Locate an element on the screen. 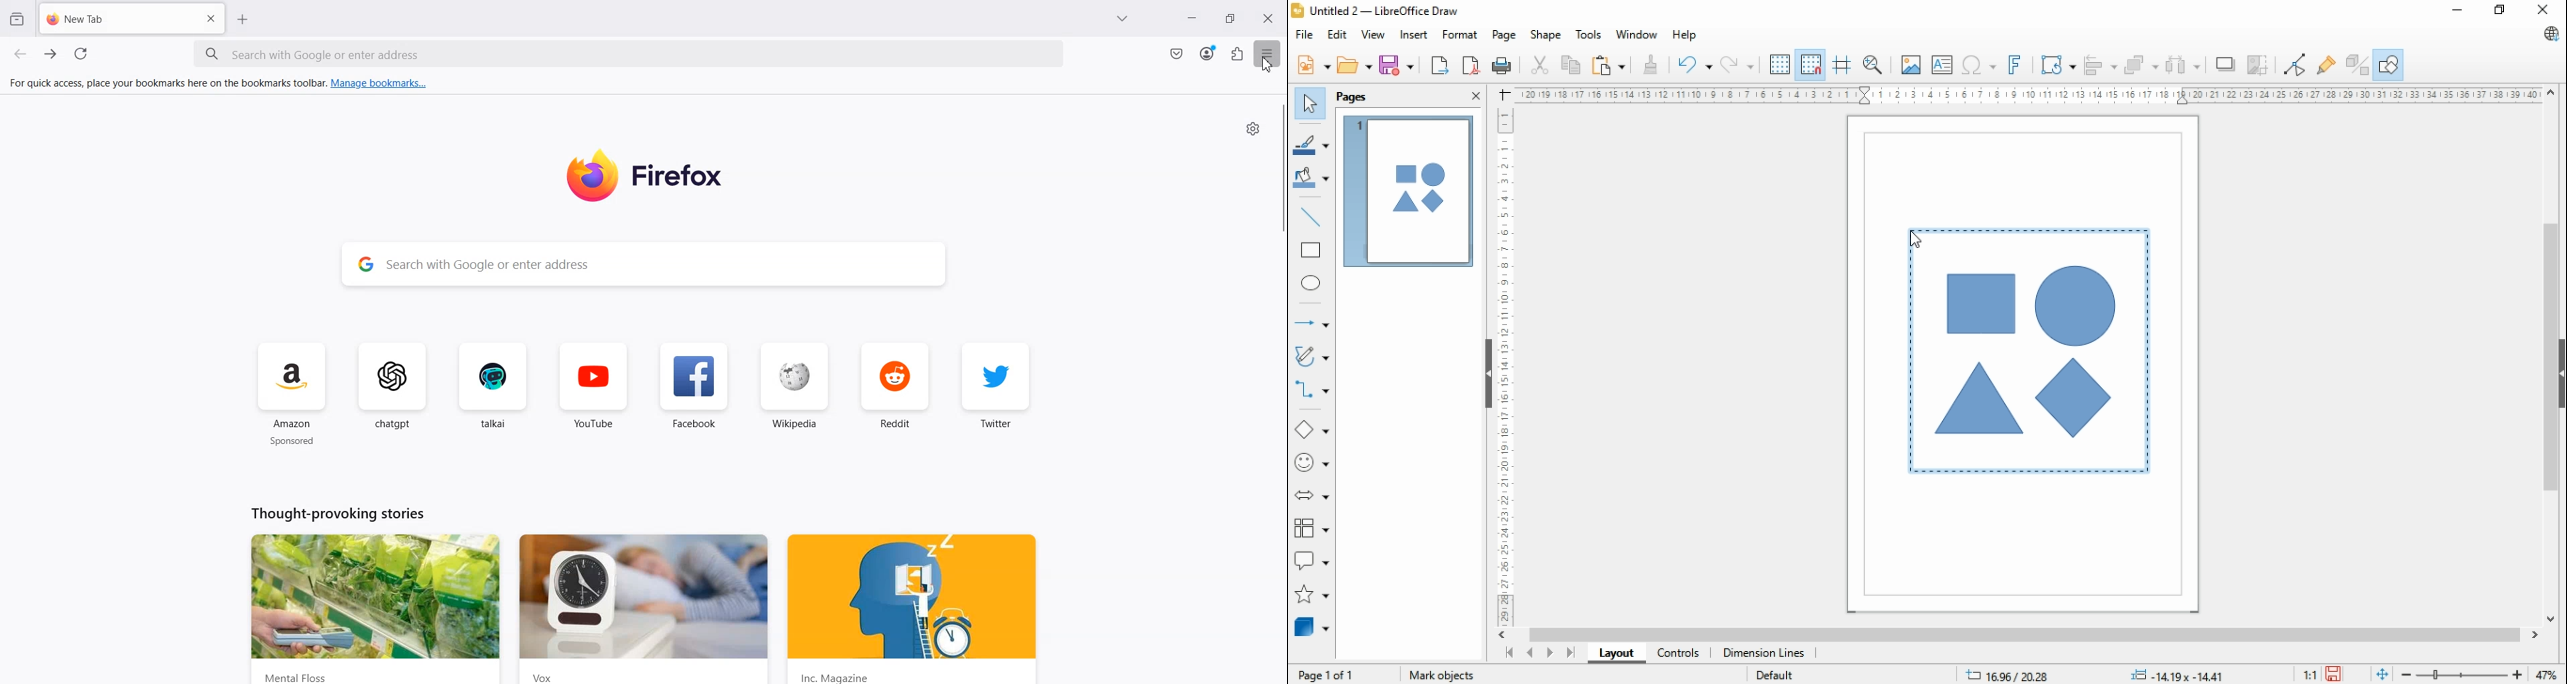 Image resolution: width=2576 pixels, height=700 pixels. 3D objects is located at coordinates (1311, 626).